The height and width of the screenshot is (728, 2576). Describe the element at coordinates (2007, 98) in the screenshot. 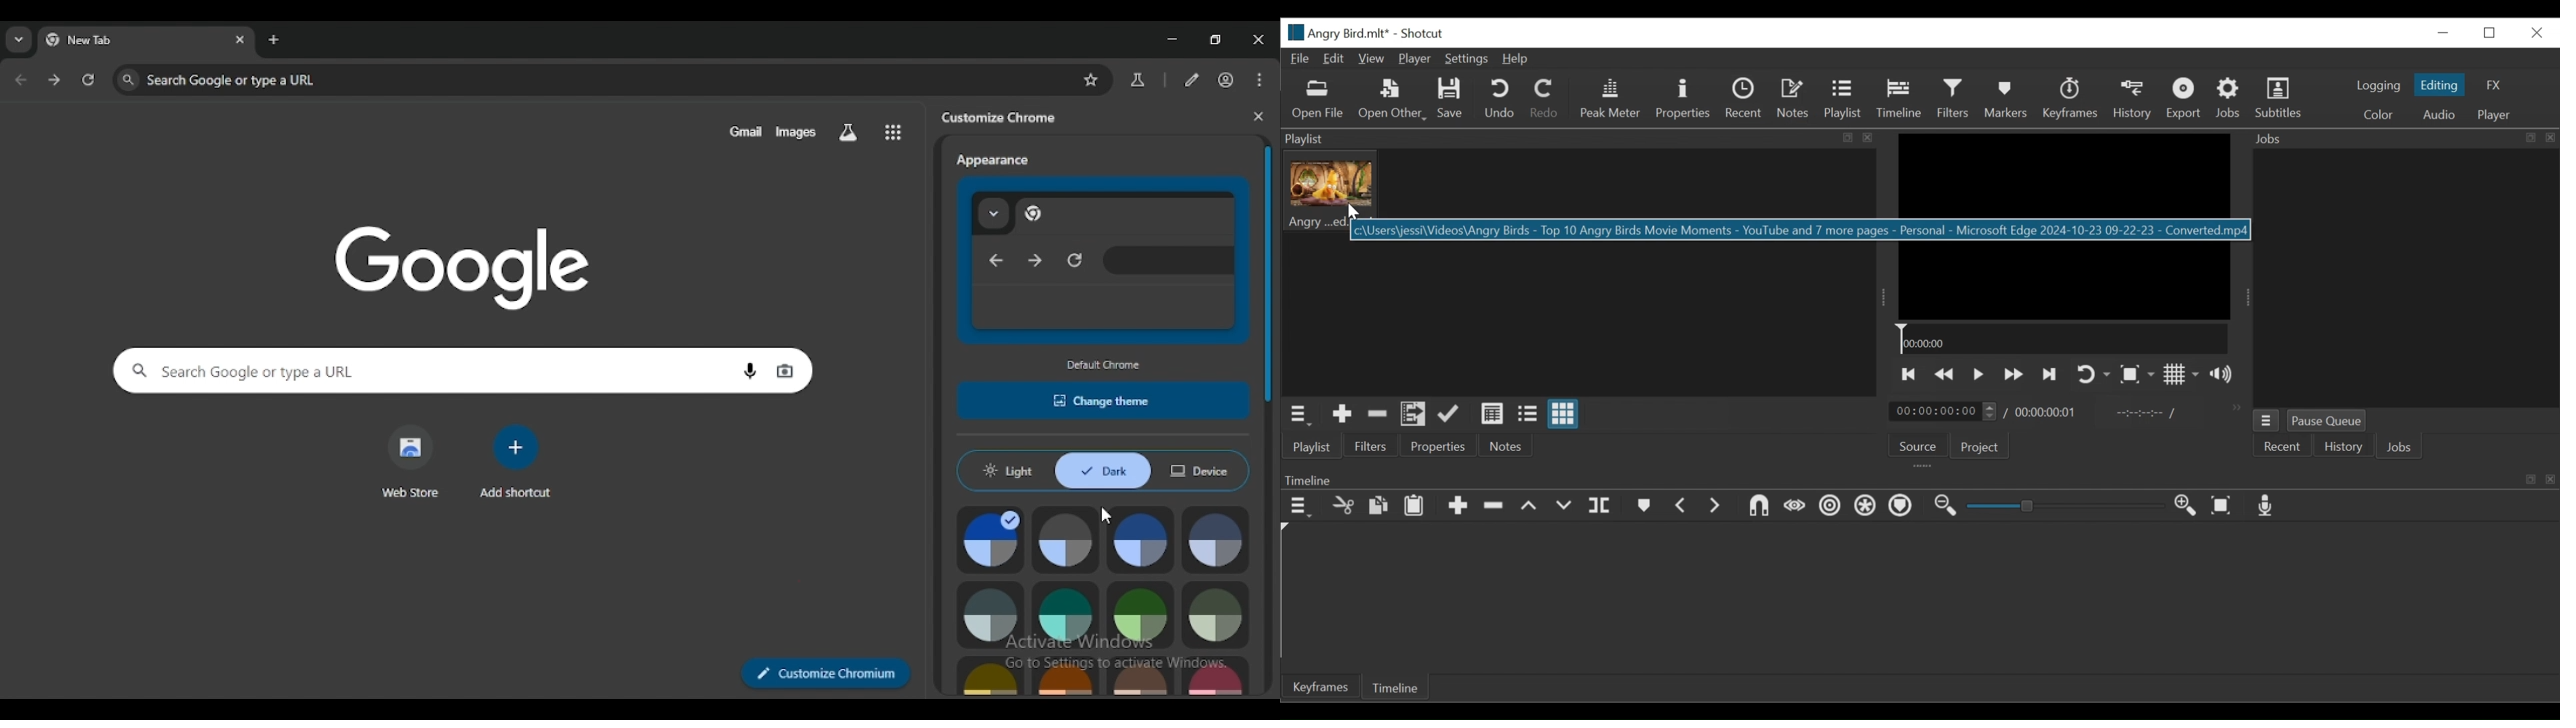

I see `Markers` at that location.